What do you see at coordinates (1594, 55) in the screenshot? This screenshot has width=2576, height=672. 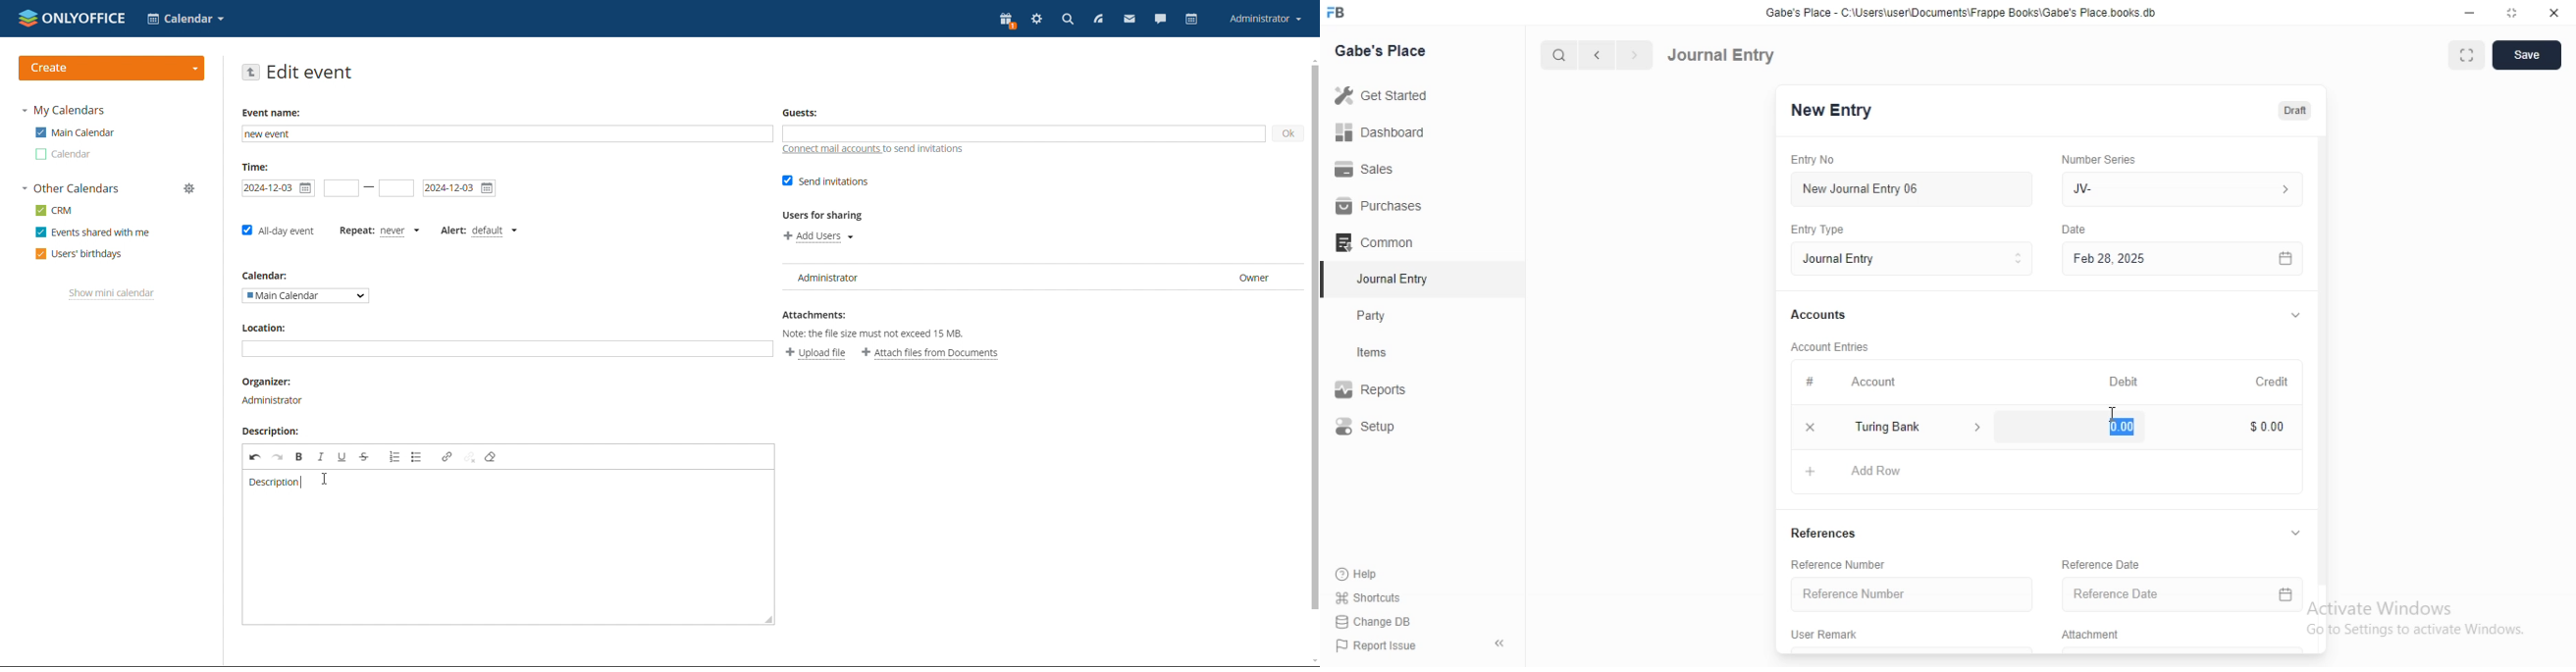 I see `previous` at bounding box center [1594, 55].